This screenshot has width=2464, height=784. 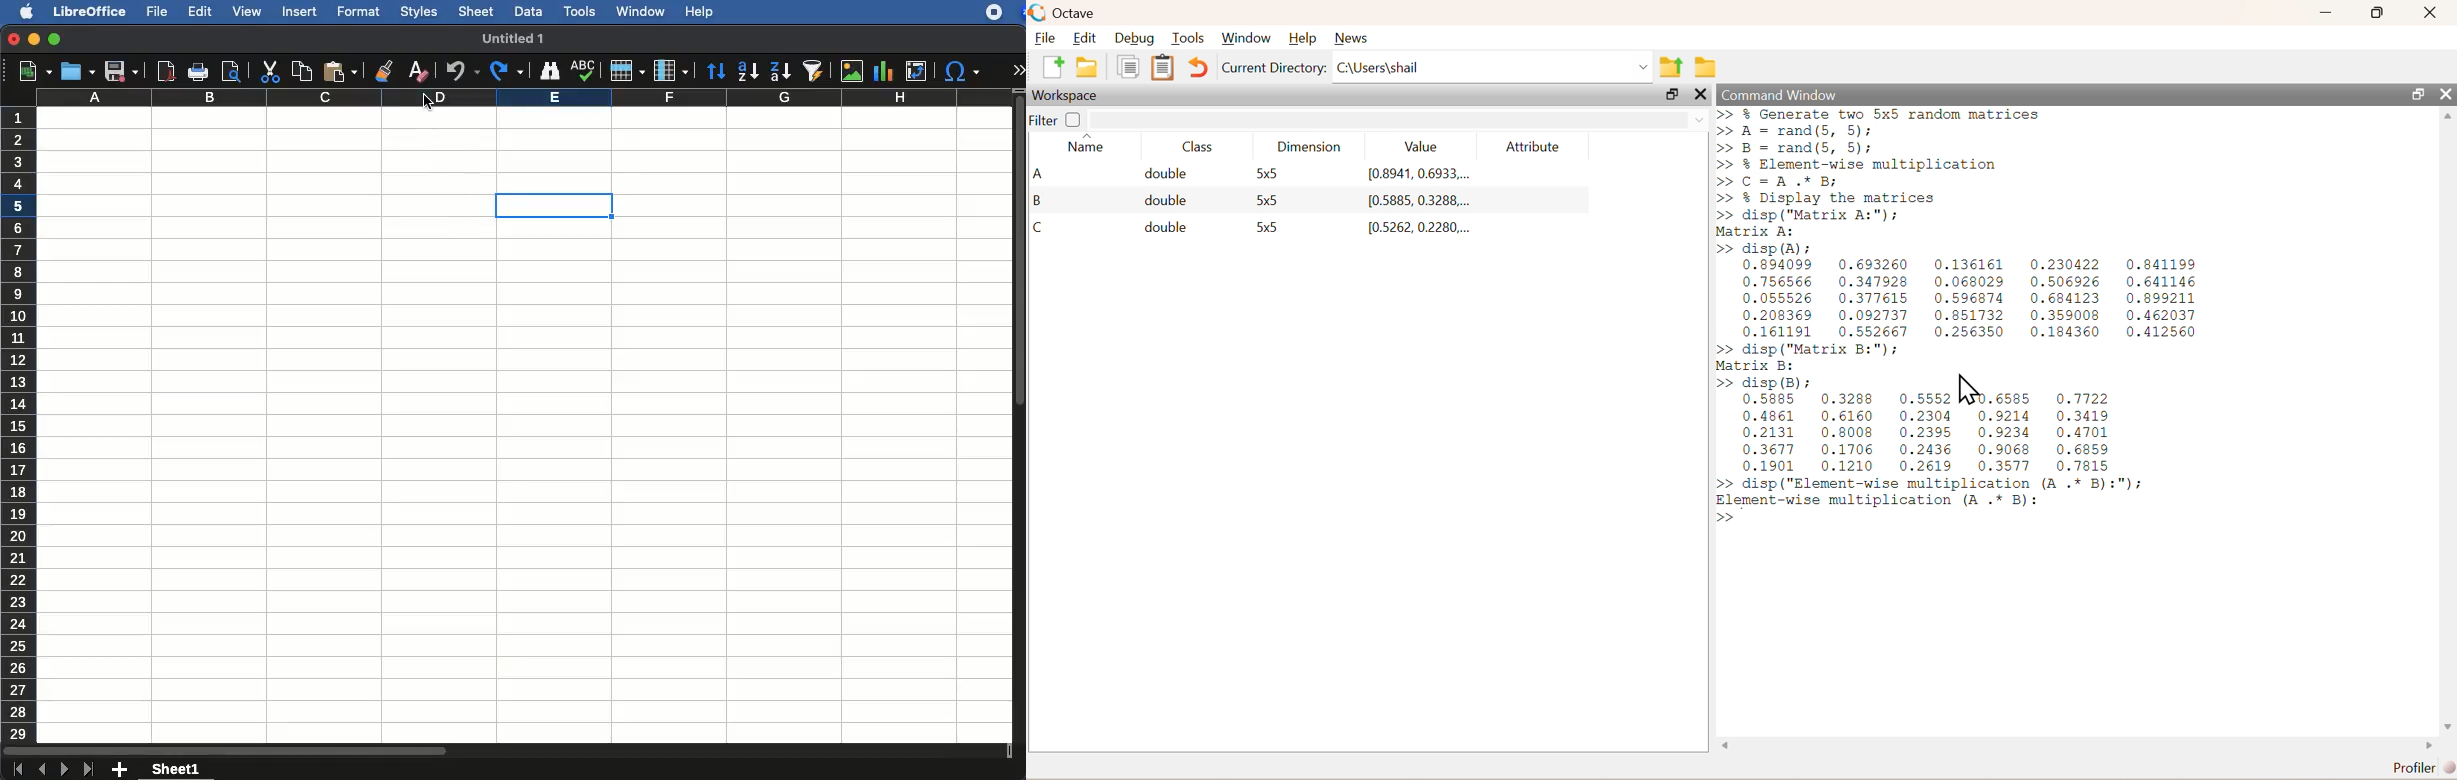 What do you see at coordinates (583, 71) in the screenshot?
I see `spell check` at bounding box center [583, 71].